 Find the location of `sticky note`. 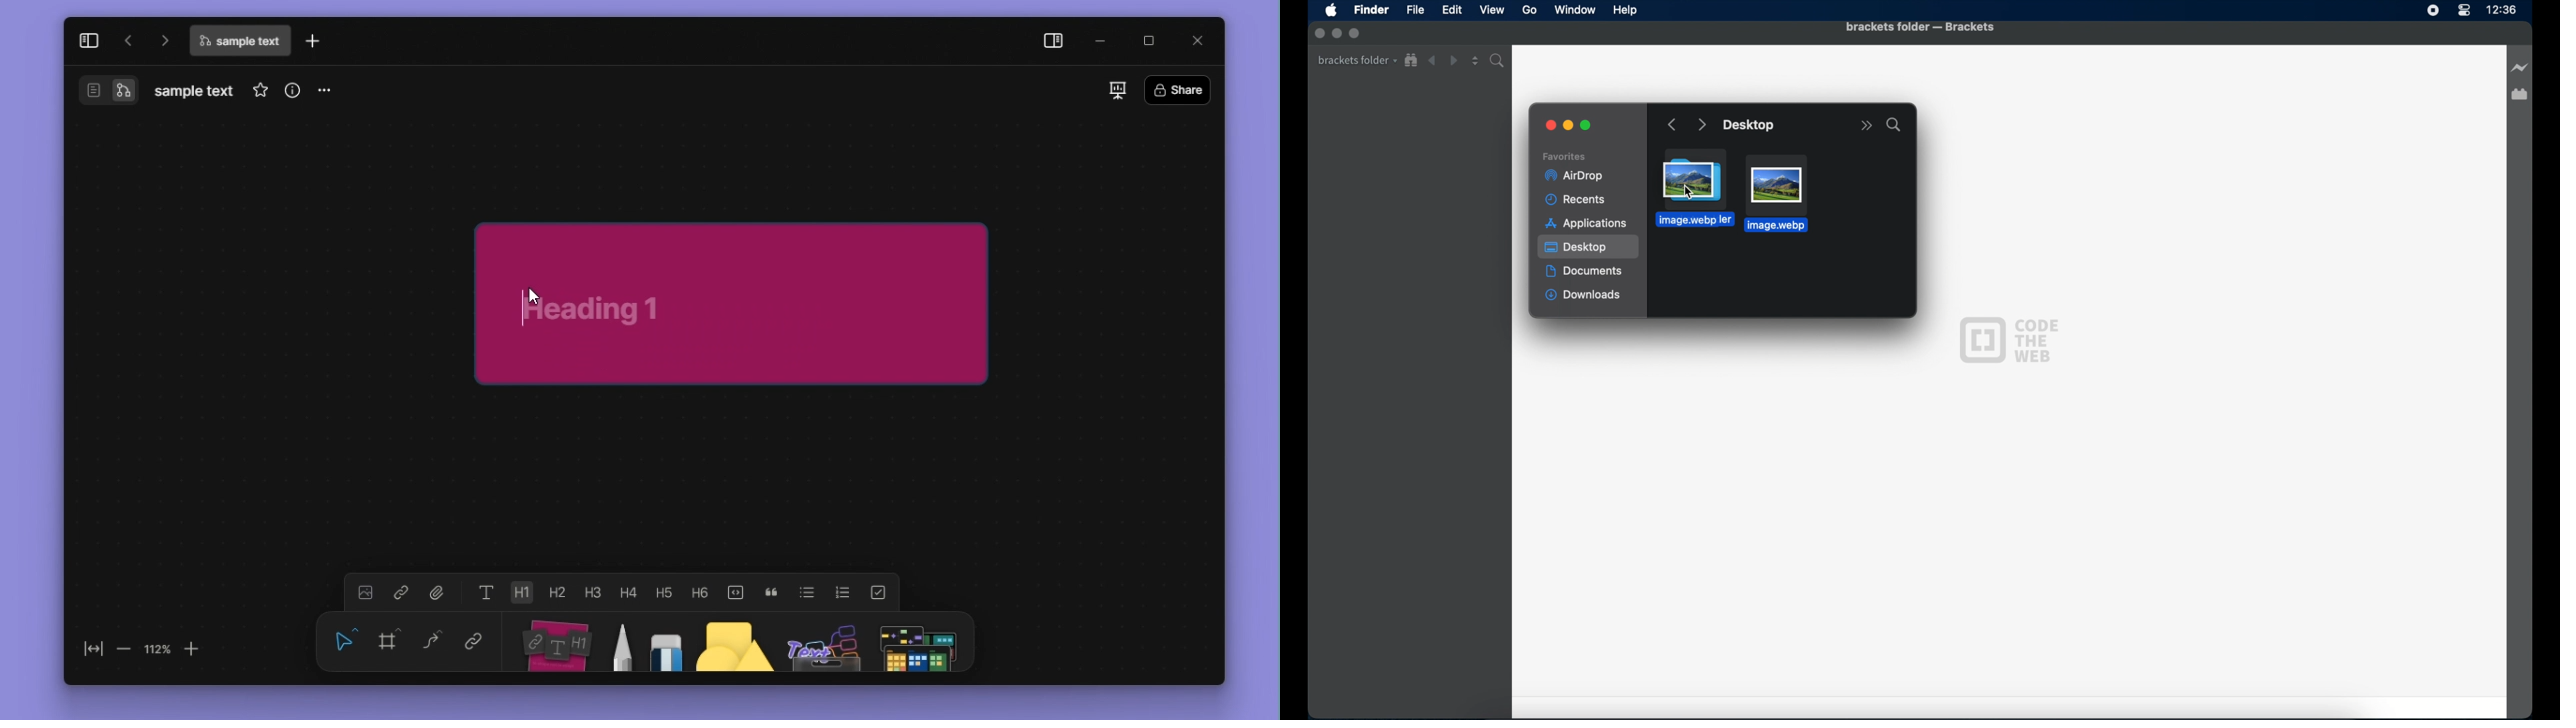

sticky note is located at coordinates (733, 303).